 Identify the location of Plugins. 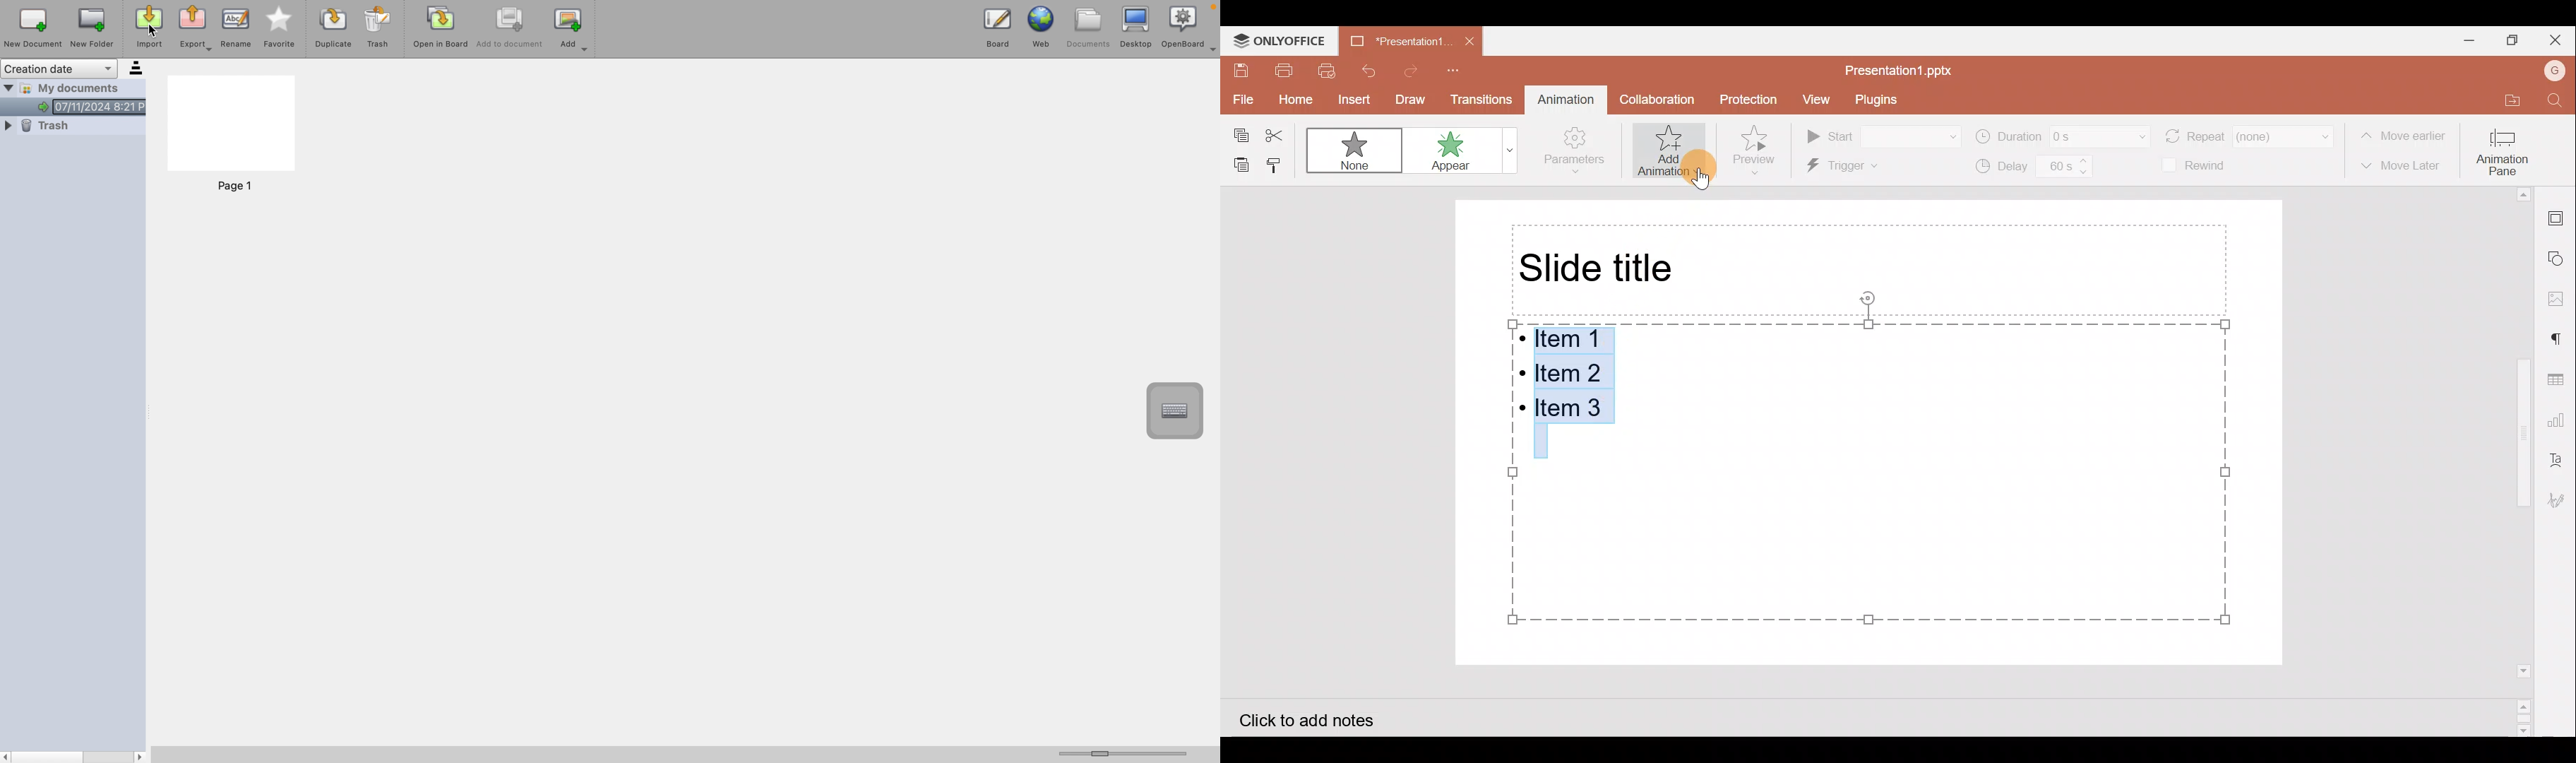
(1879, 98).